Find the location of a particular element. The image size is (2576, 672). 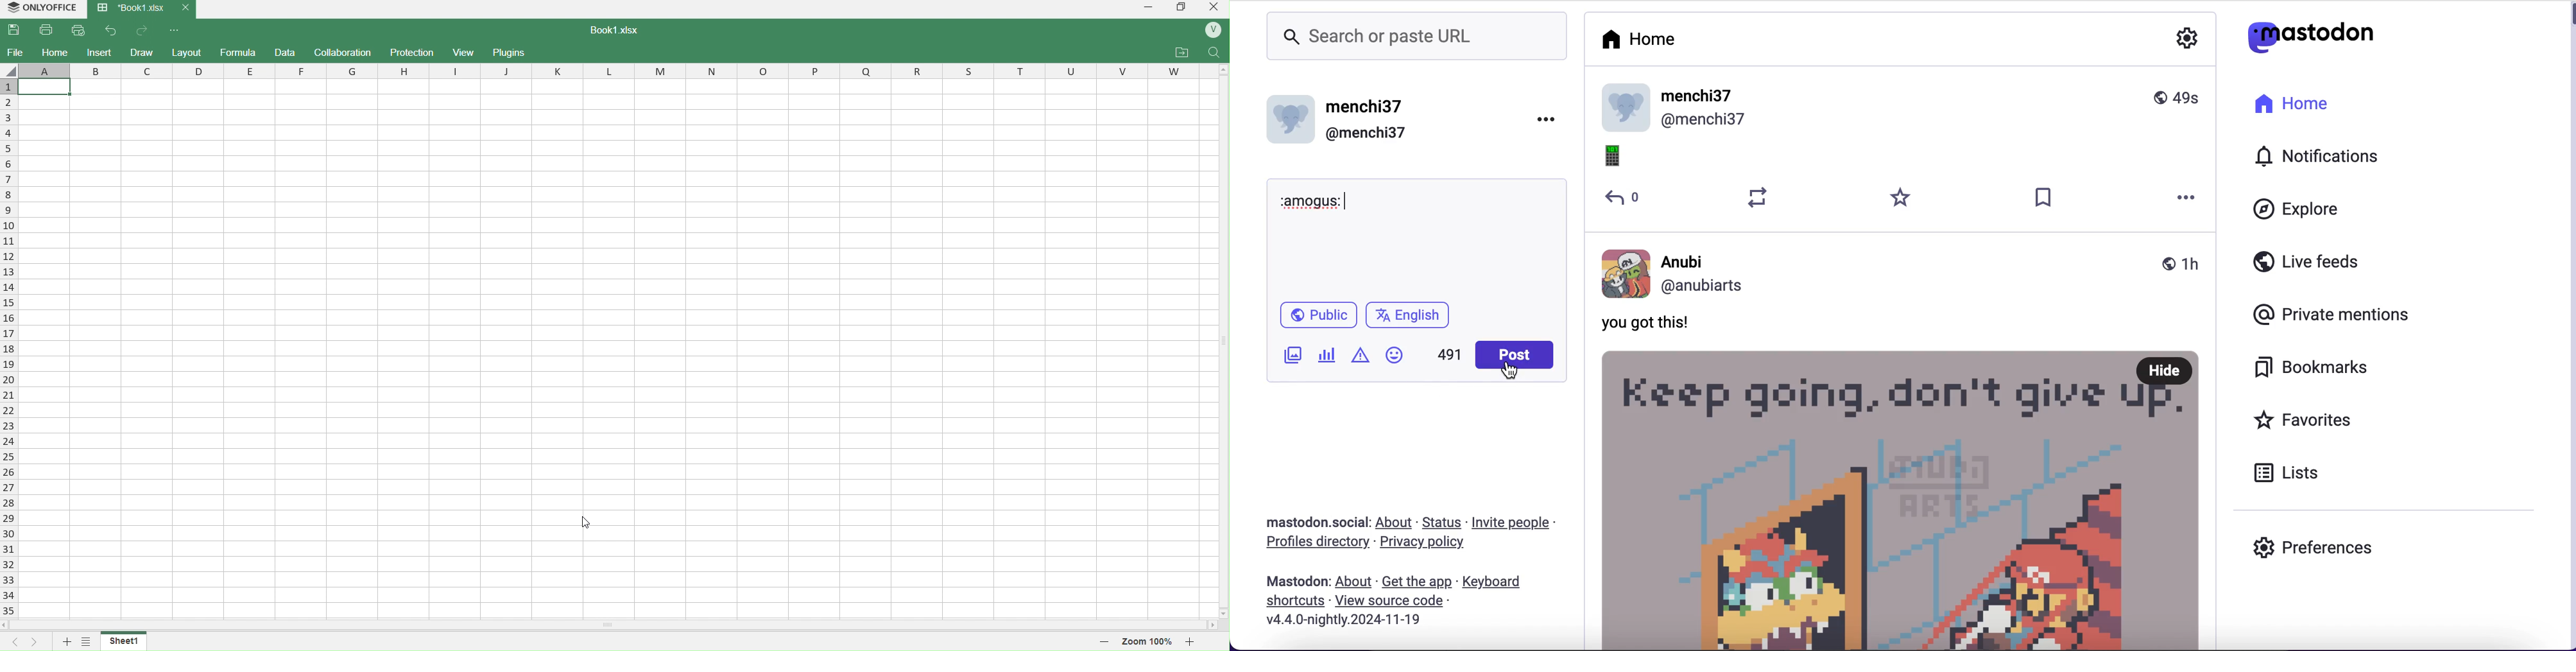

mastodon logo is located at coordinates (2305, 36).